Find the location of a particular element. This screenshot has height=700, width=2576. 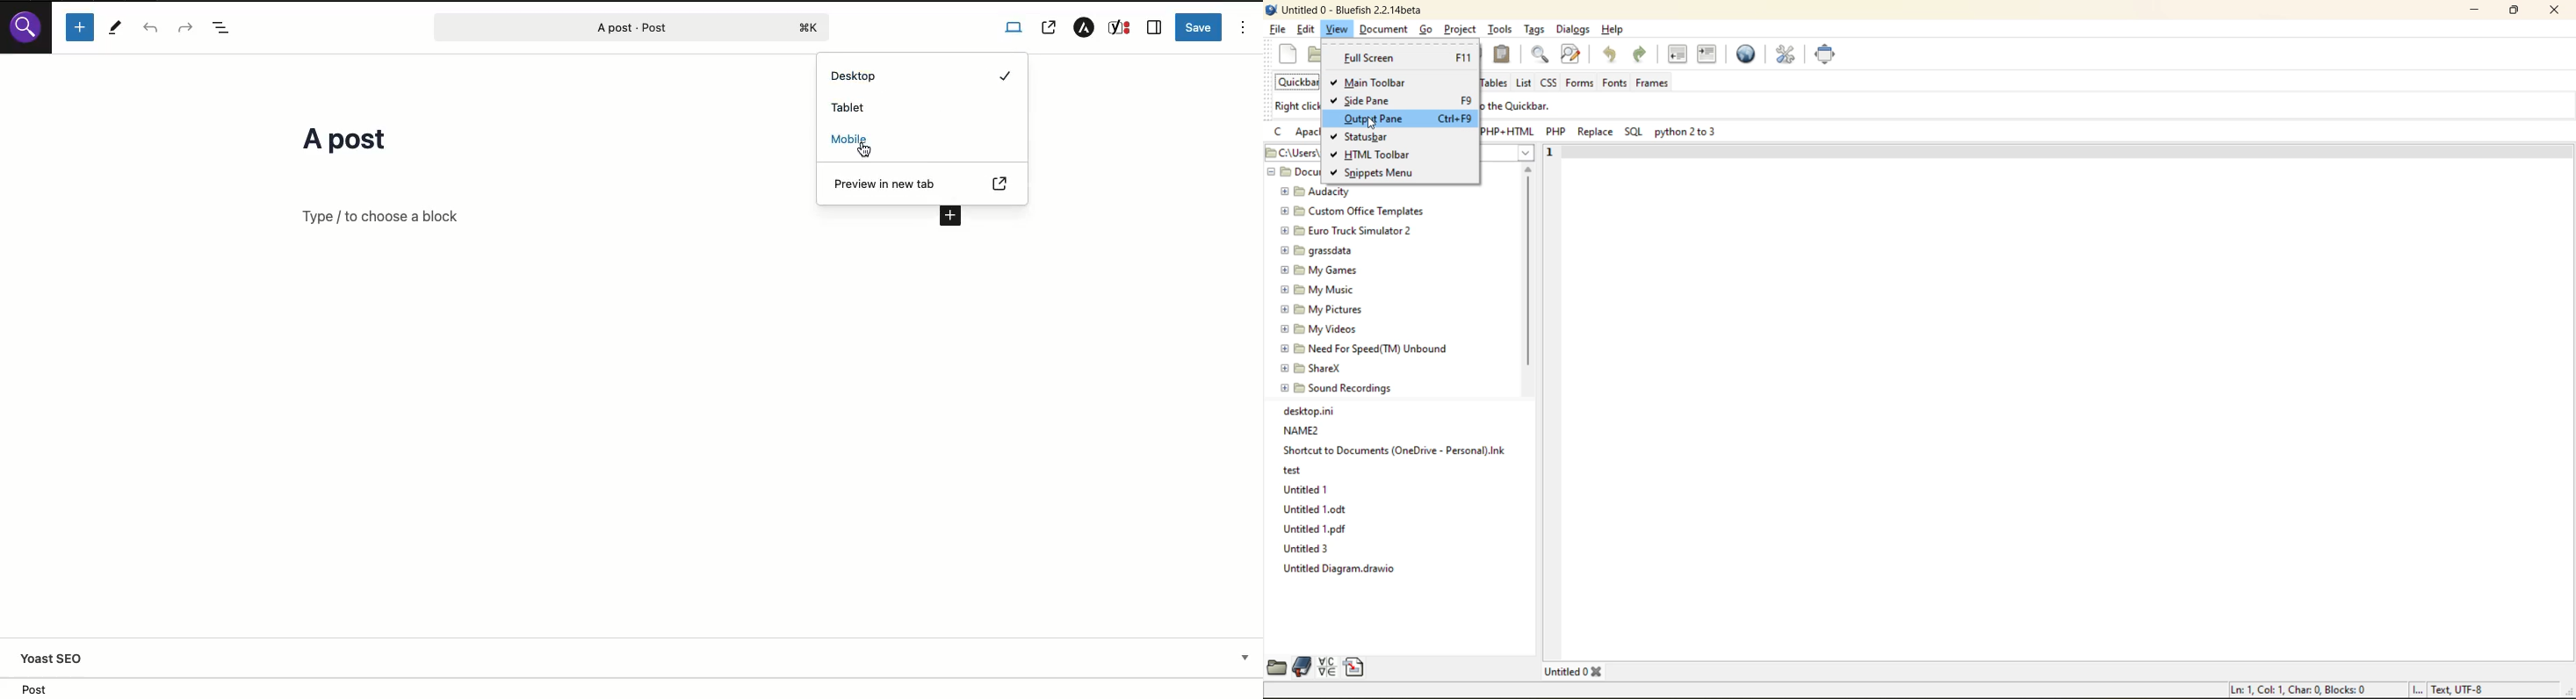

html toolbar is located at coordinates (1381, 153).